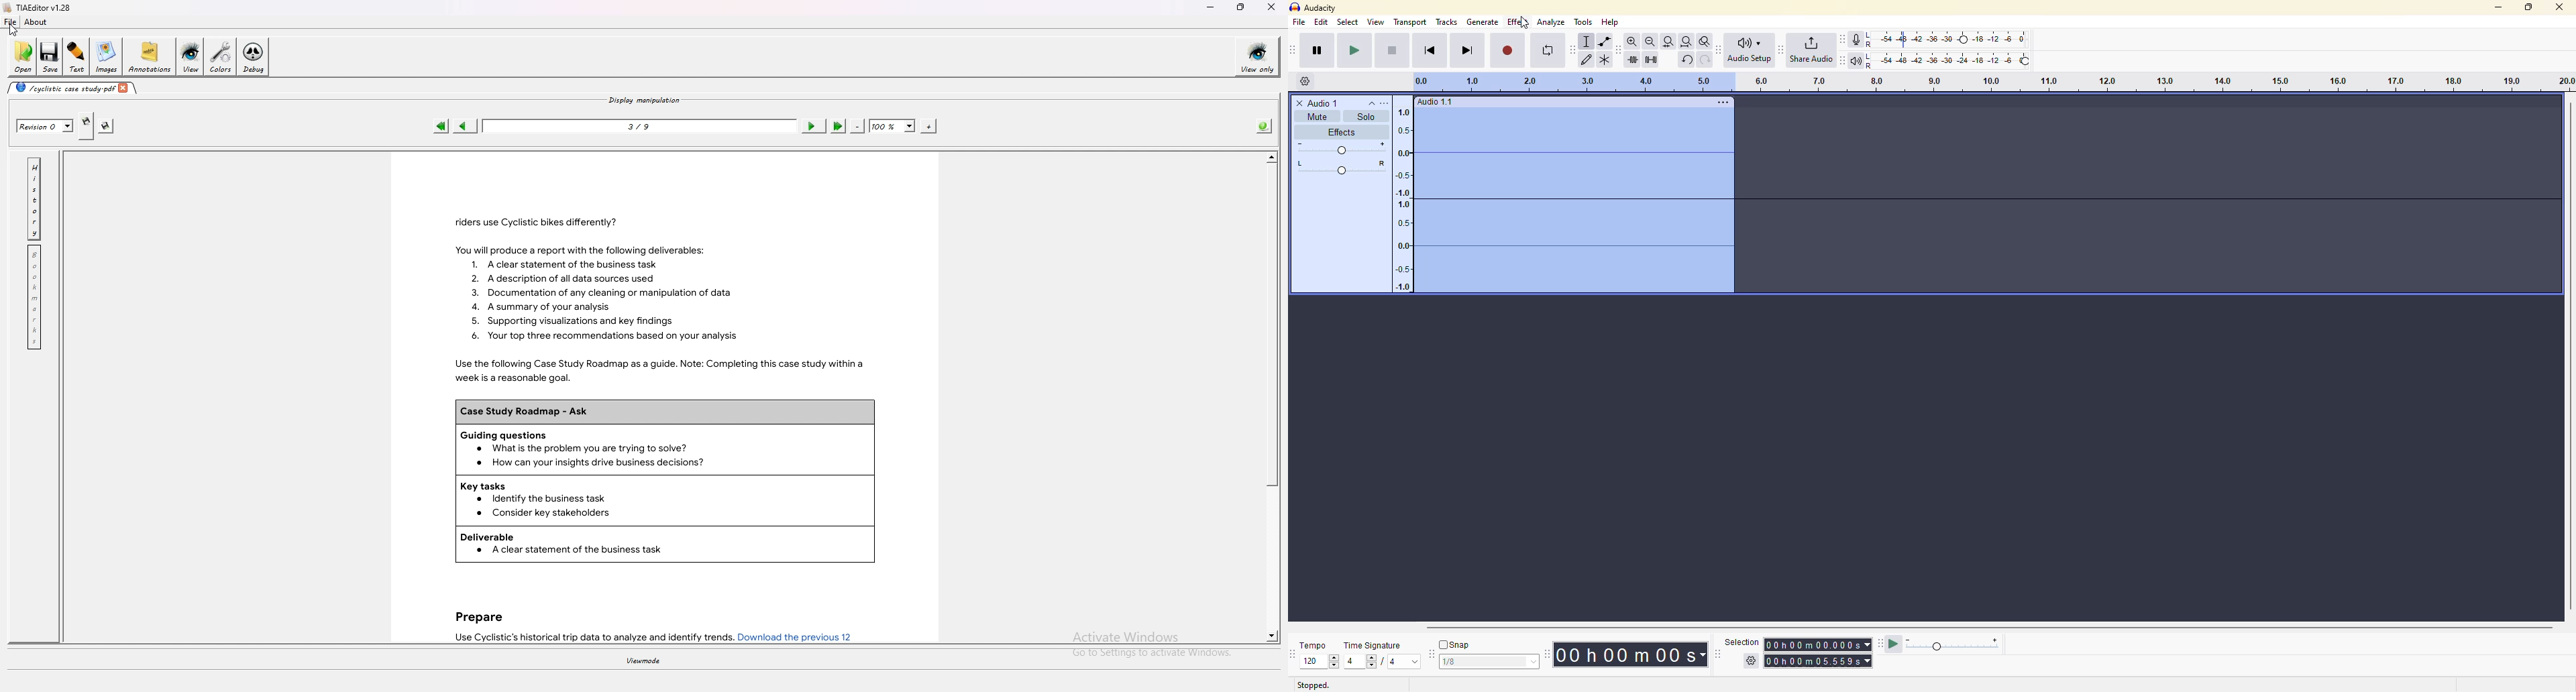  Describe the element at coordinates (2528, 6) in the screenshot. I see `maximize` at that location.